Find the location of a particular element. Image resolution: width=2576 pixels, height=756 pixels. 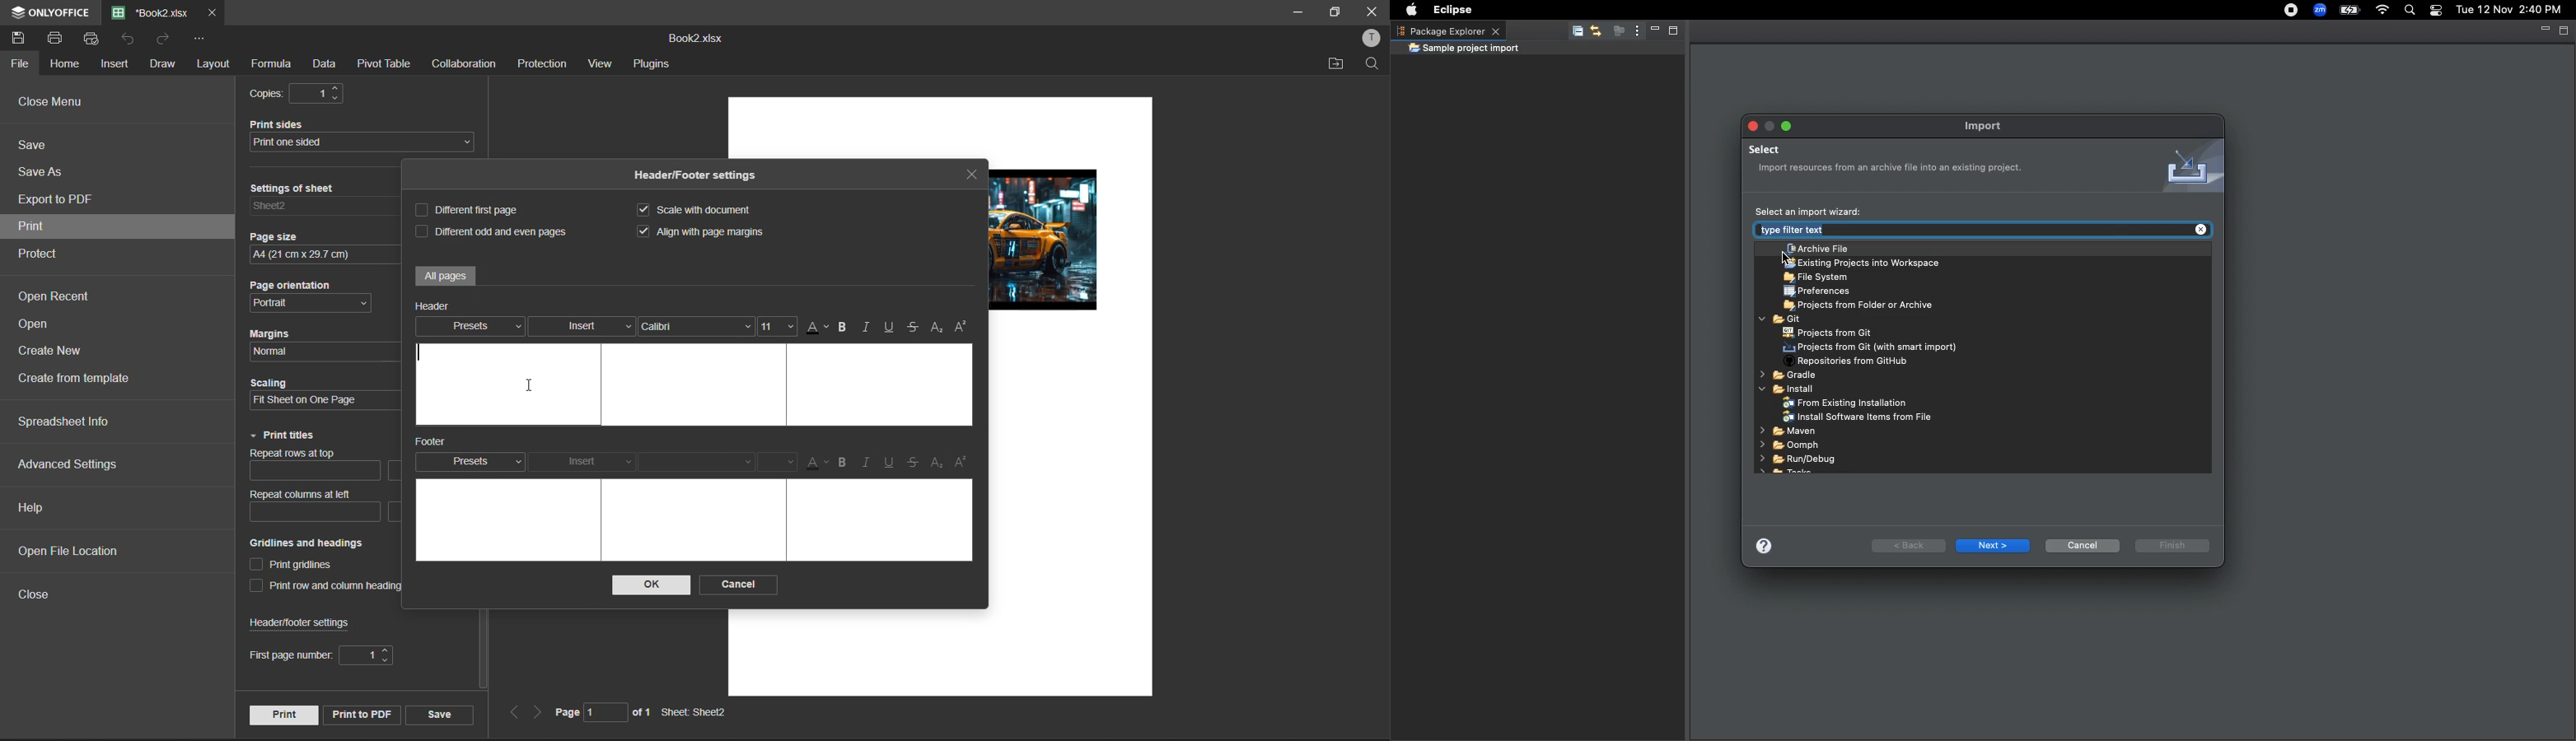

Collapse all is located at coordinates (1574, 34).